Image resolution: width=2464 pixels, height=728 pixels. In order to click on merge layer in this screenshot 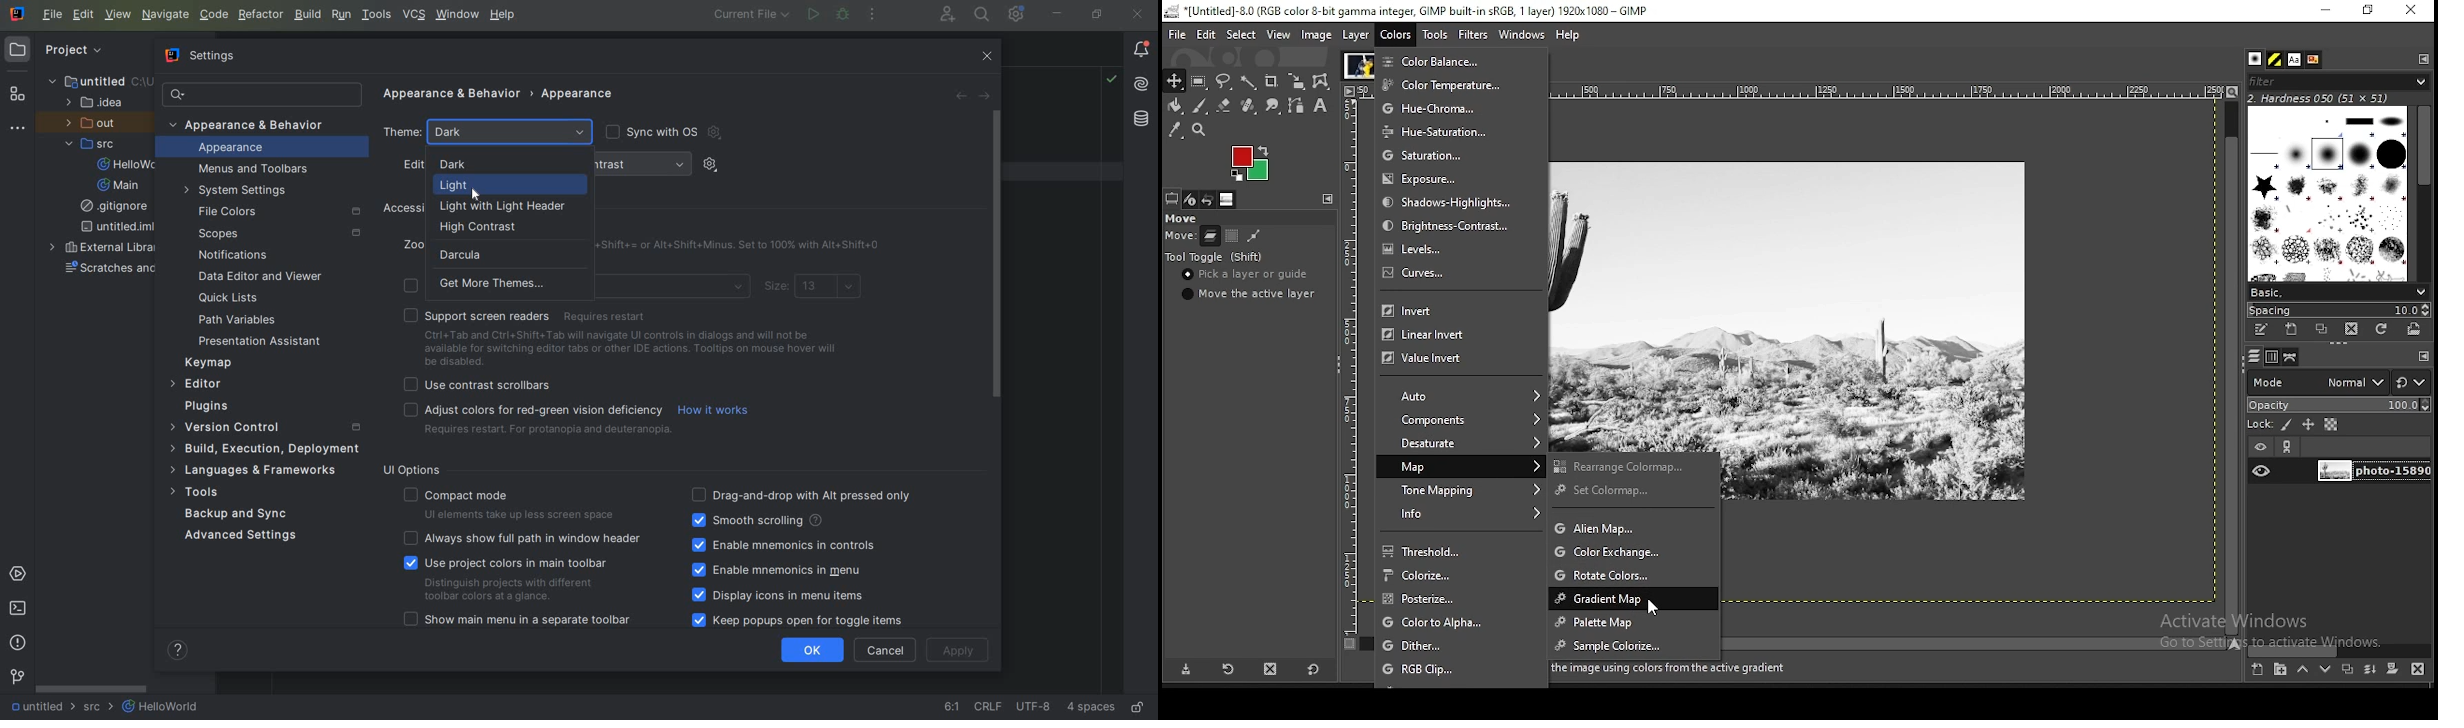, I will do `click(2372, 669)`.